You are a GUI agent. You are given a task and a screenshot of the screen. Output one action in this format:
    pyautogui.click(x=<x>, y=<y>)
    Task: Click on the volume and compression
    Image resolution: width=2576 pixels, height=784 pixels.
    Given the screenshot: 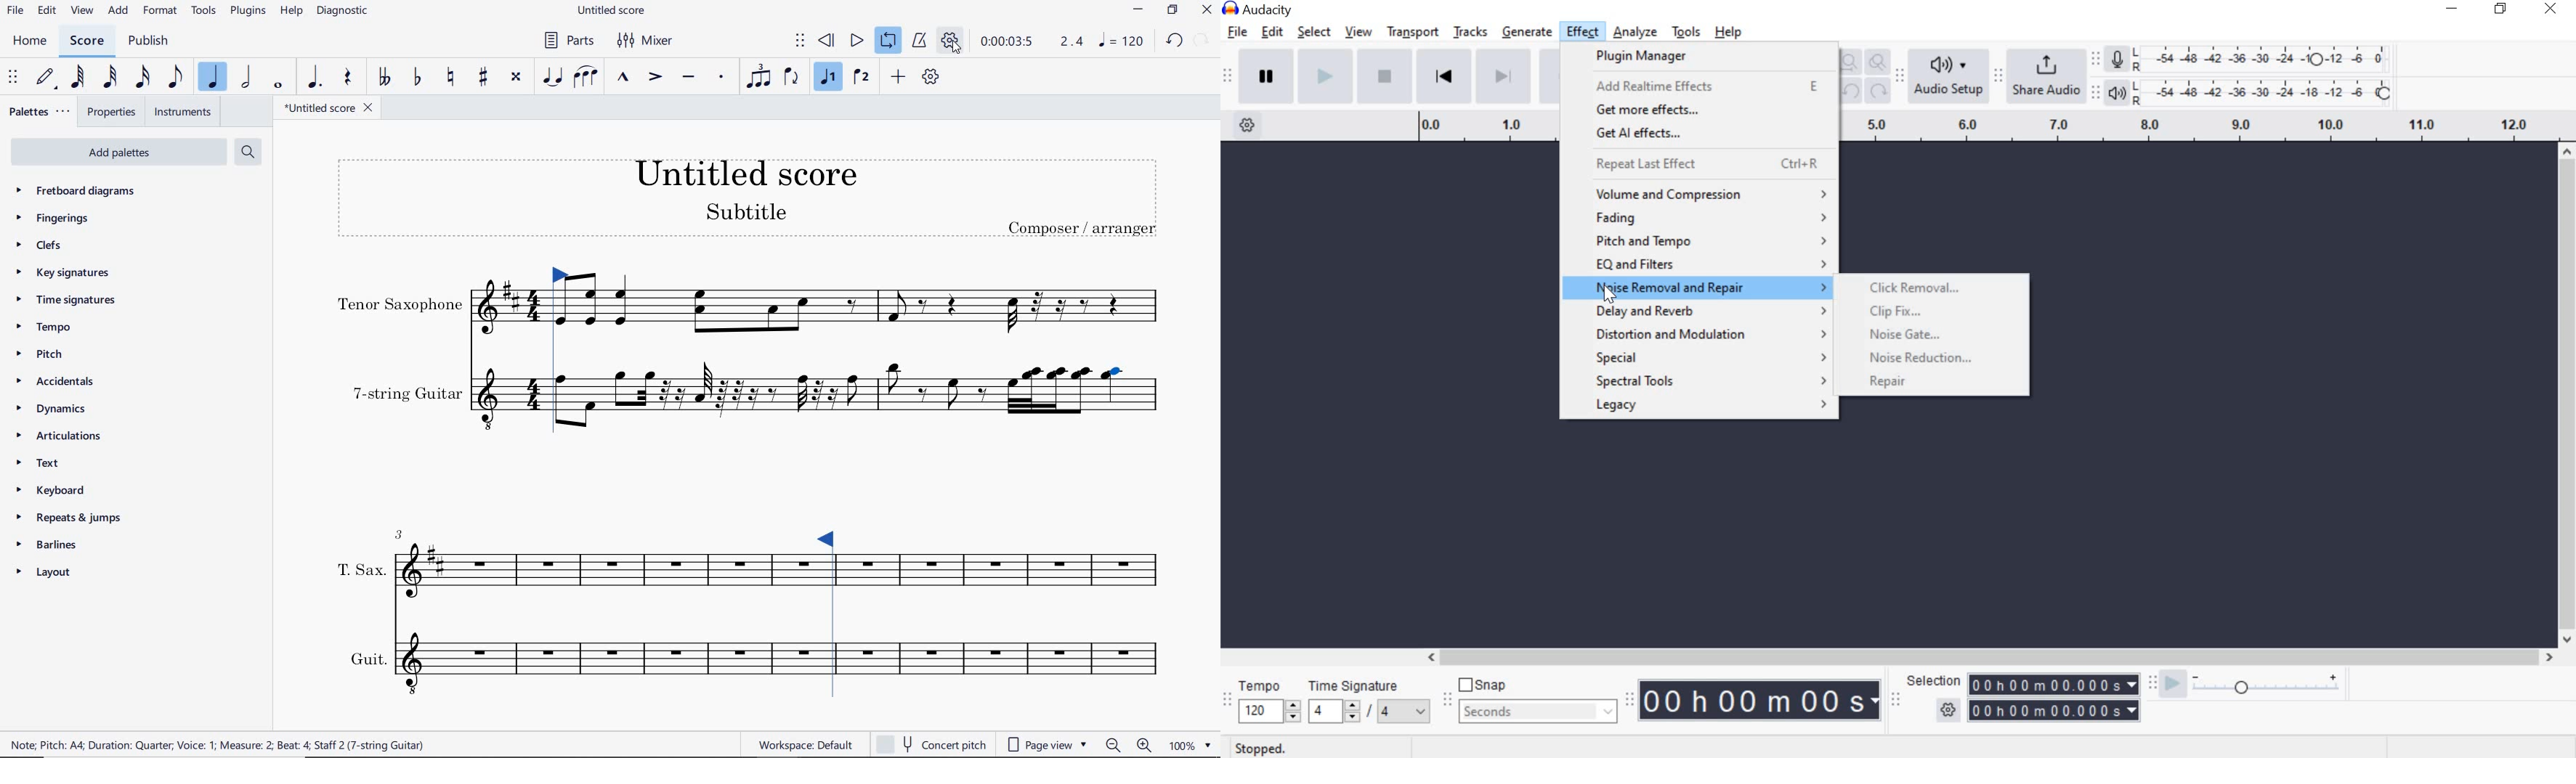 What is the action you would take?
    pyautogui.click(x=1710, y=195)
    